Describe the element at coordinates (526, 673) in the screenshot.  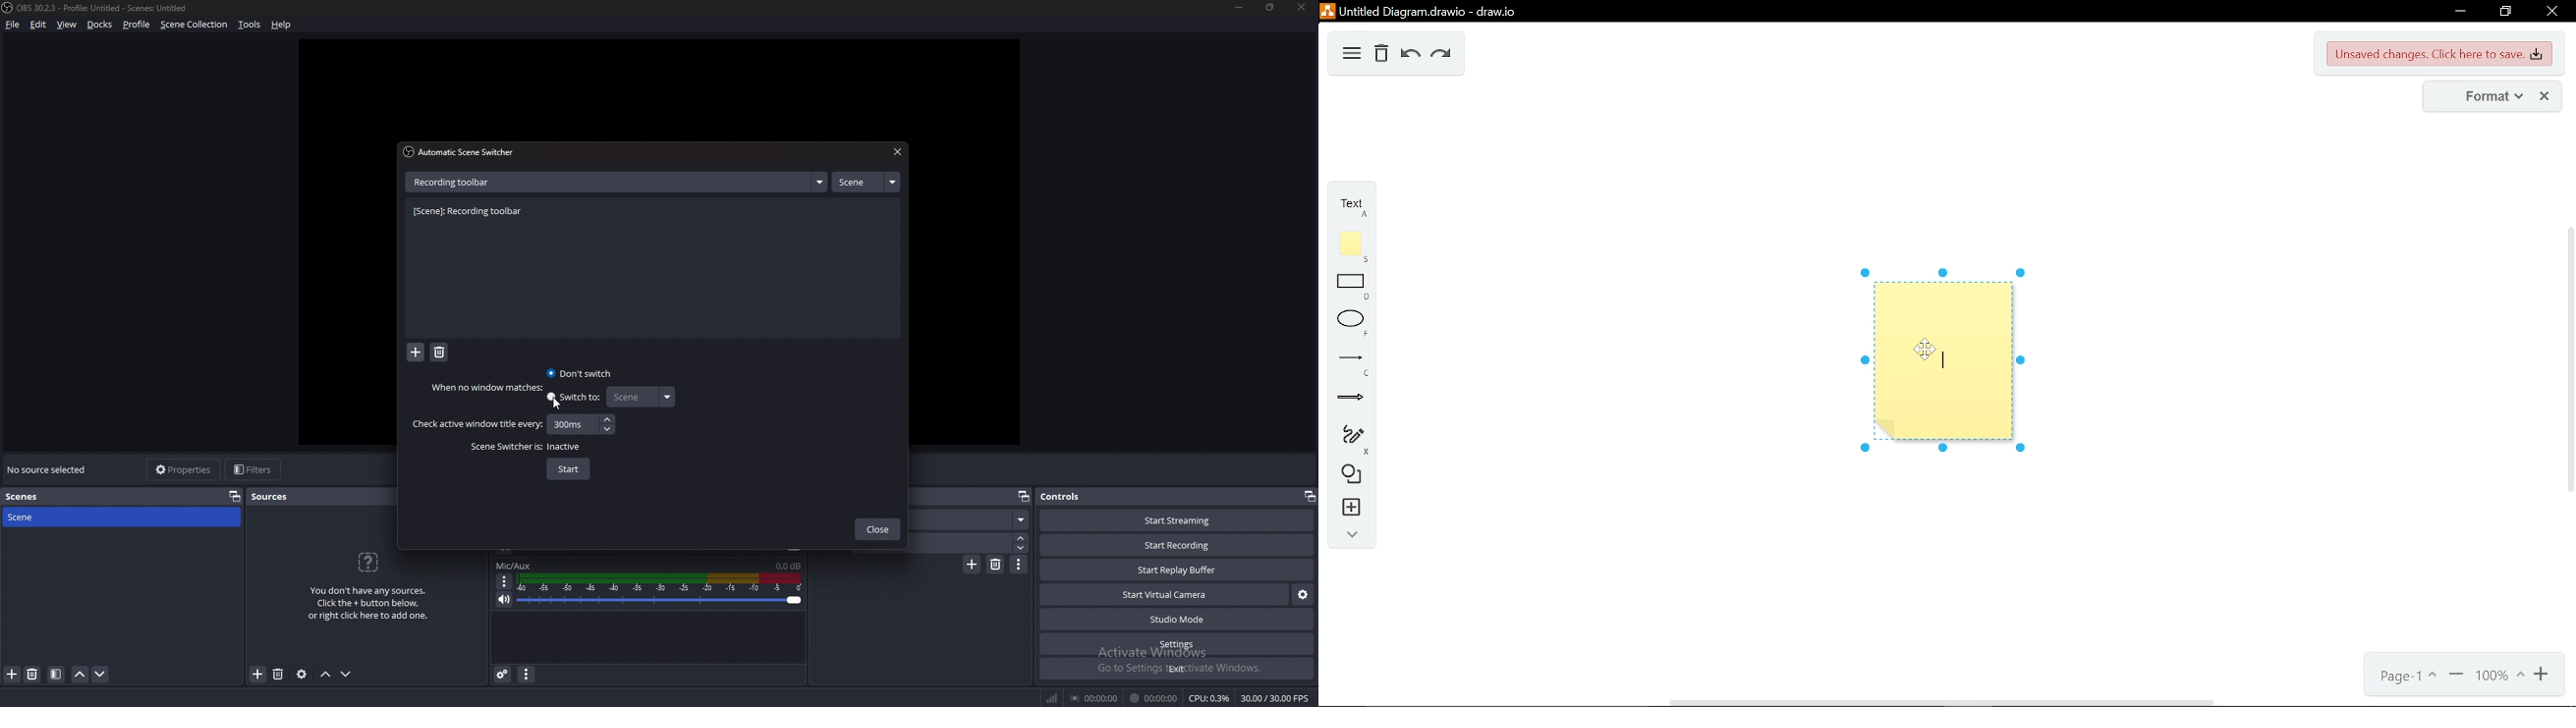
I see `audio mixer menu` at that location.